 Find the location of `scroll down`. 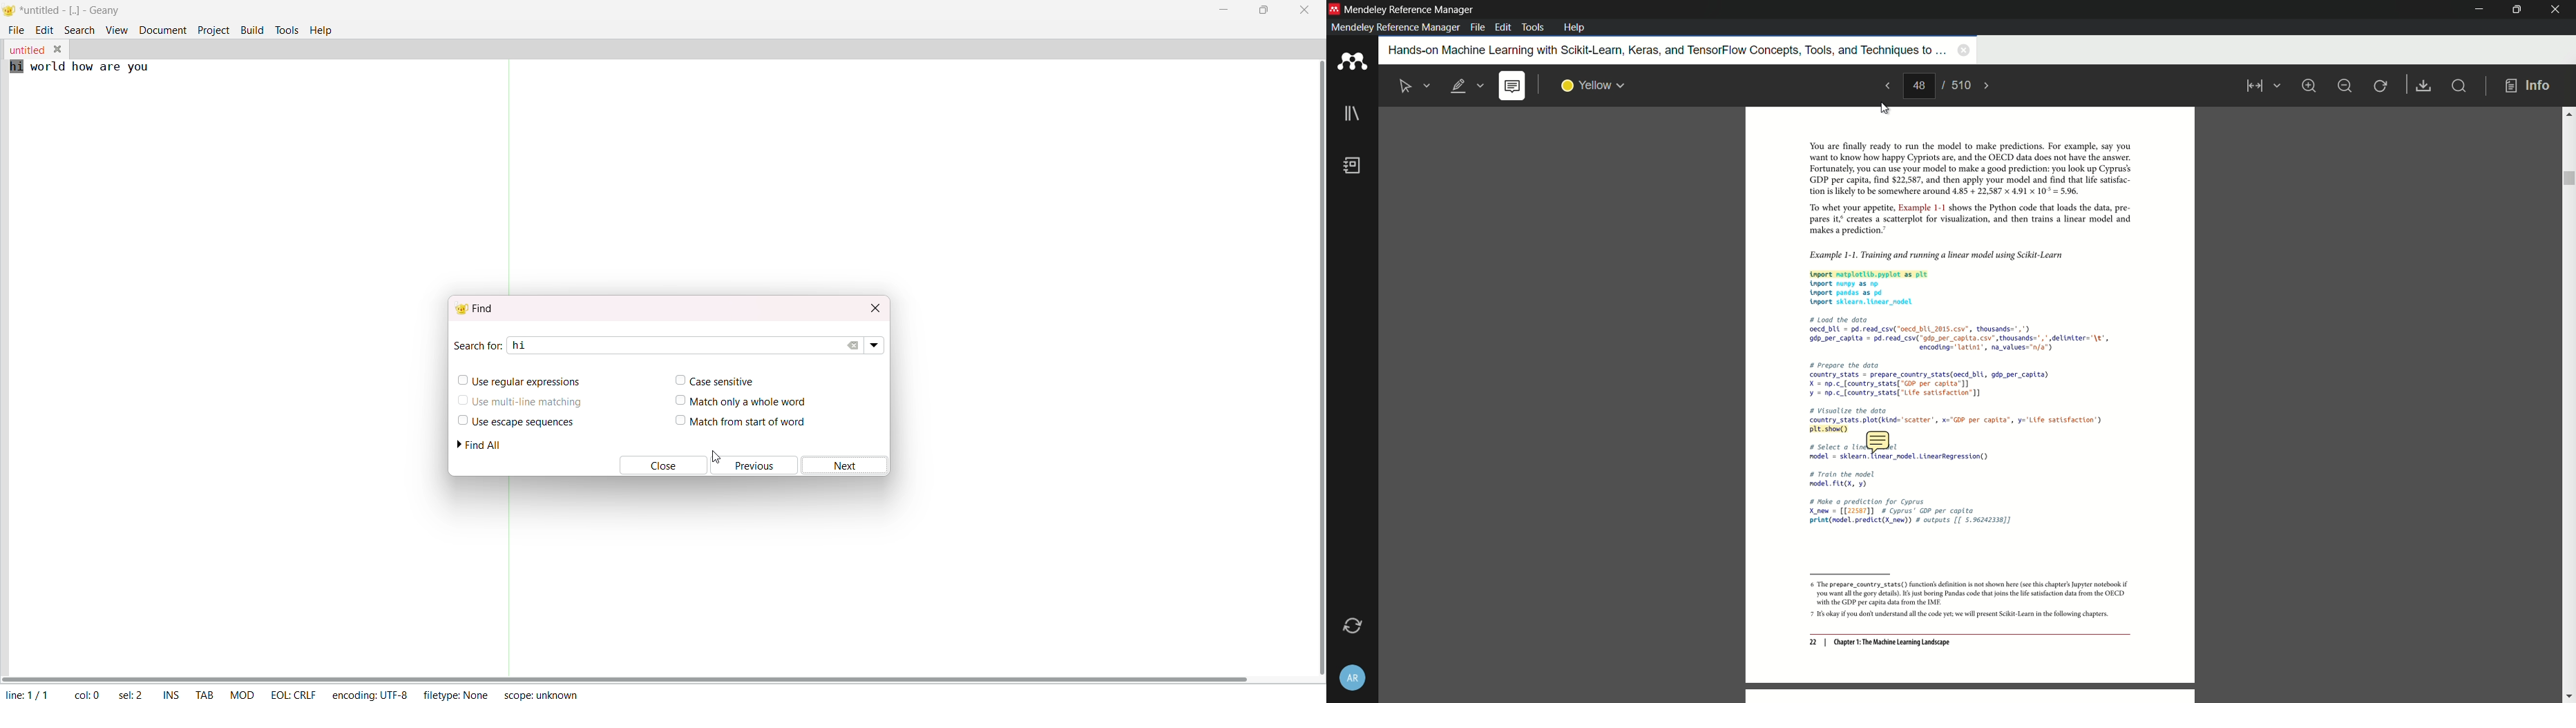

scroll down is located at coordinates (2569, 697).